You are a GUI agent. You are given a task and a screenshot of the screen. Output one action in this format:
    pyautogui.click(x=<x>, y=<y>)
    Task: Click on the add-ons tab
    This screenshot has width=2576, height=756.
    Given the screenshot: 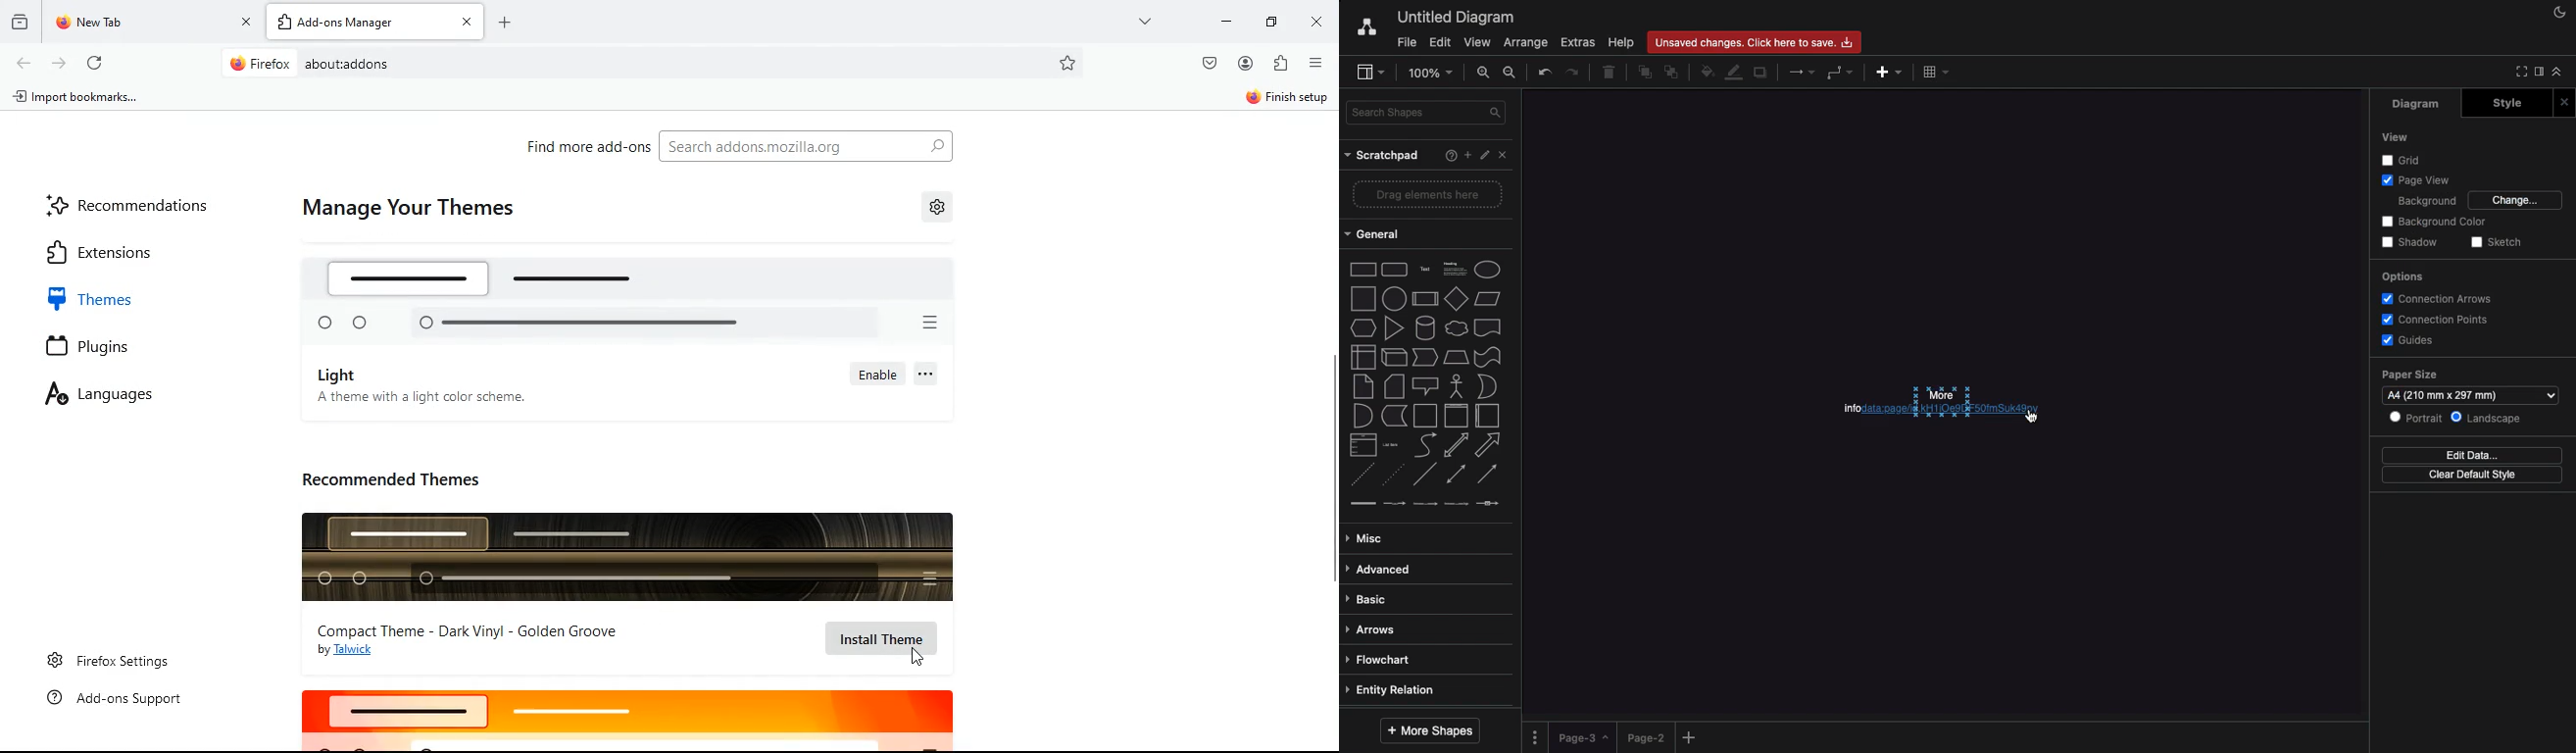 What is the action you would take?
    pyautogui.click(x=375, y=22)
    